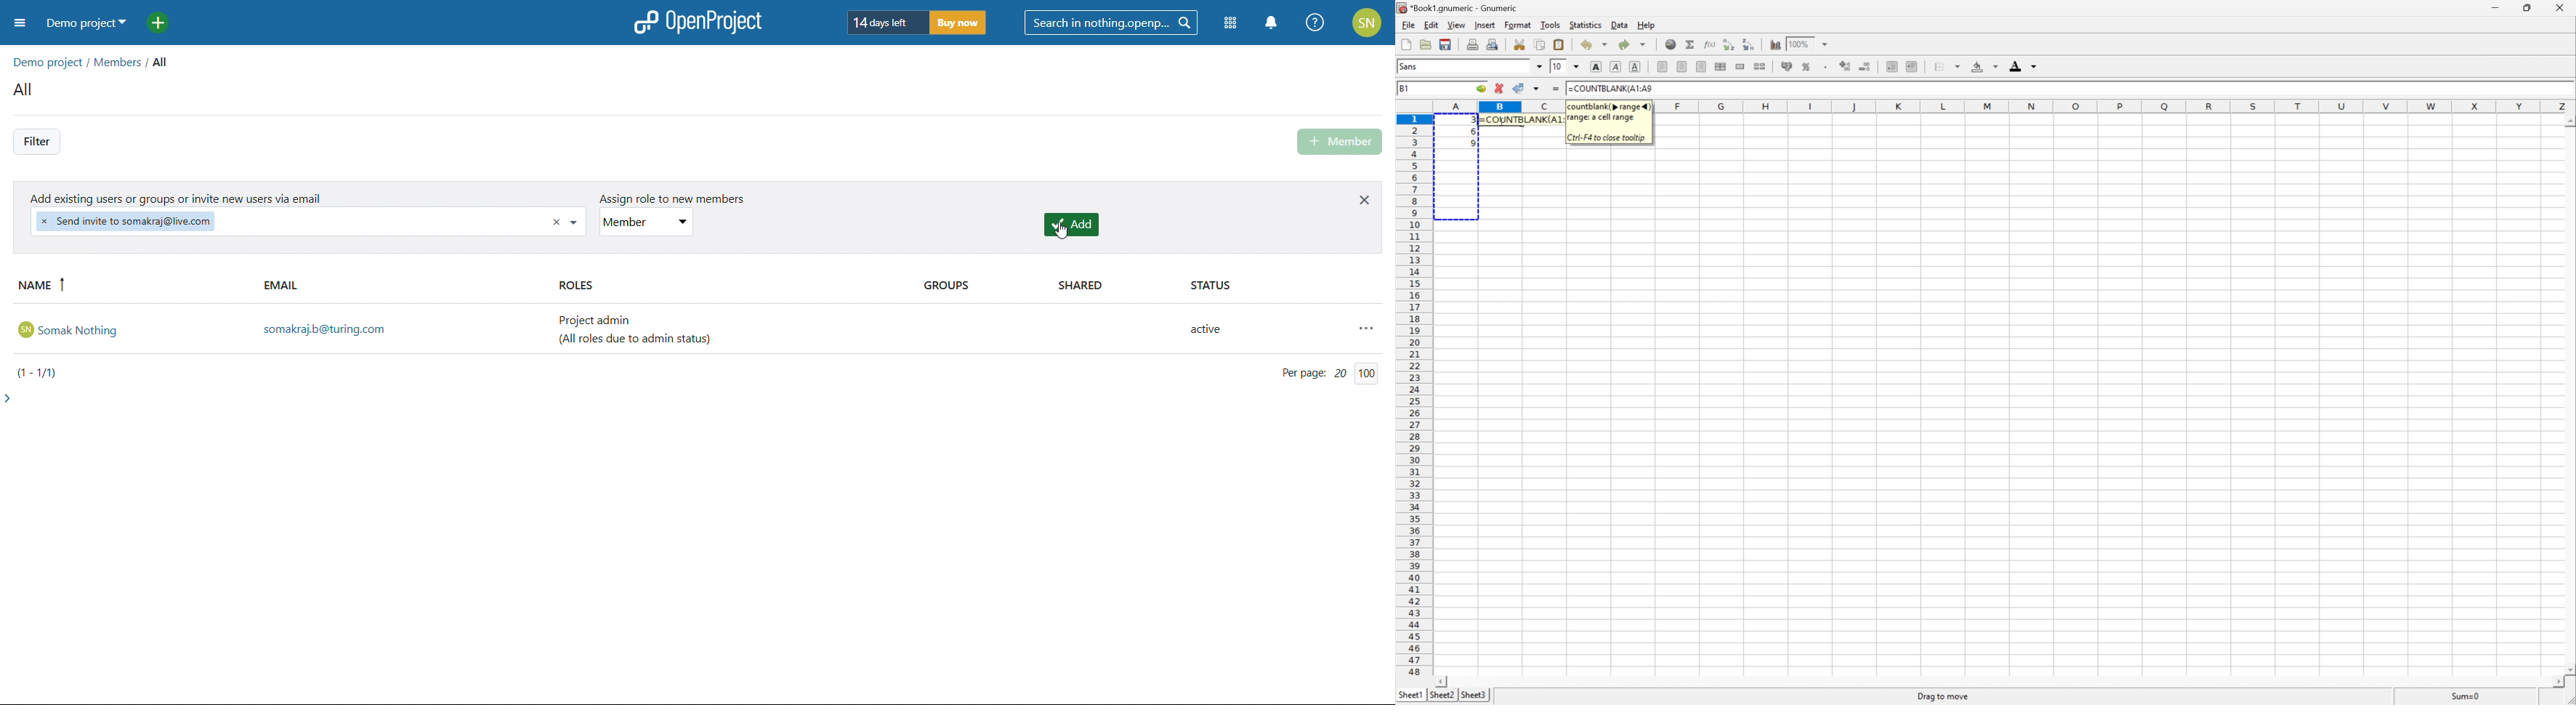 The height and width of the screenshot is (728, 2576). What do you see at coordinates (1913, 66) in the screenshot?
I see `Increase indent, and align the contents to the left` at bounding box center [1913, 66].